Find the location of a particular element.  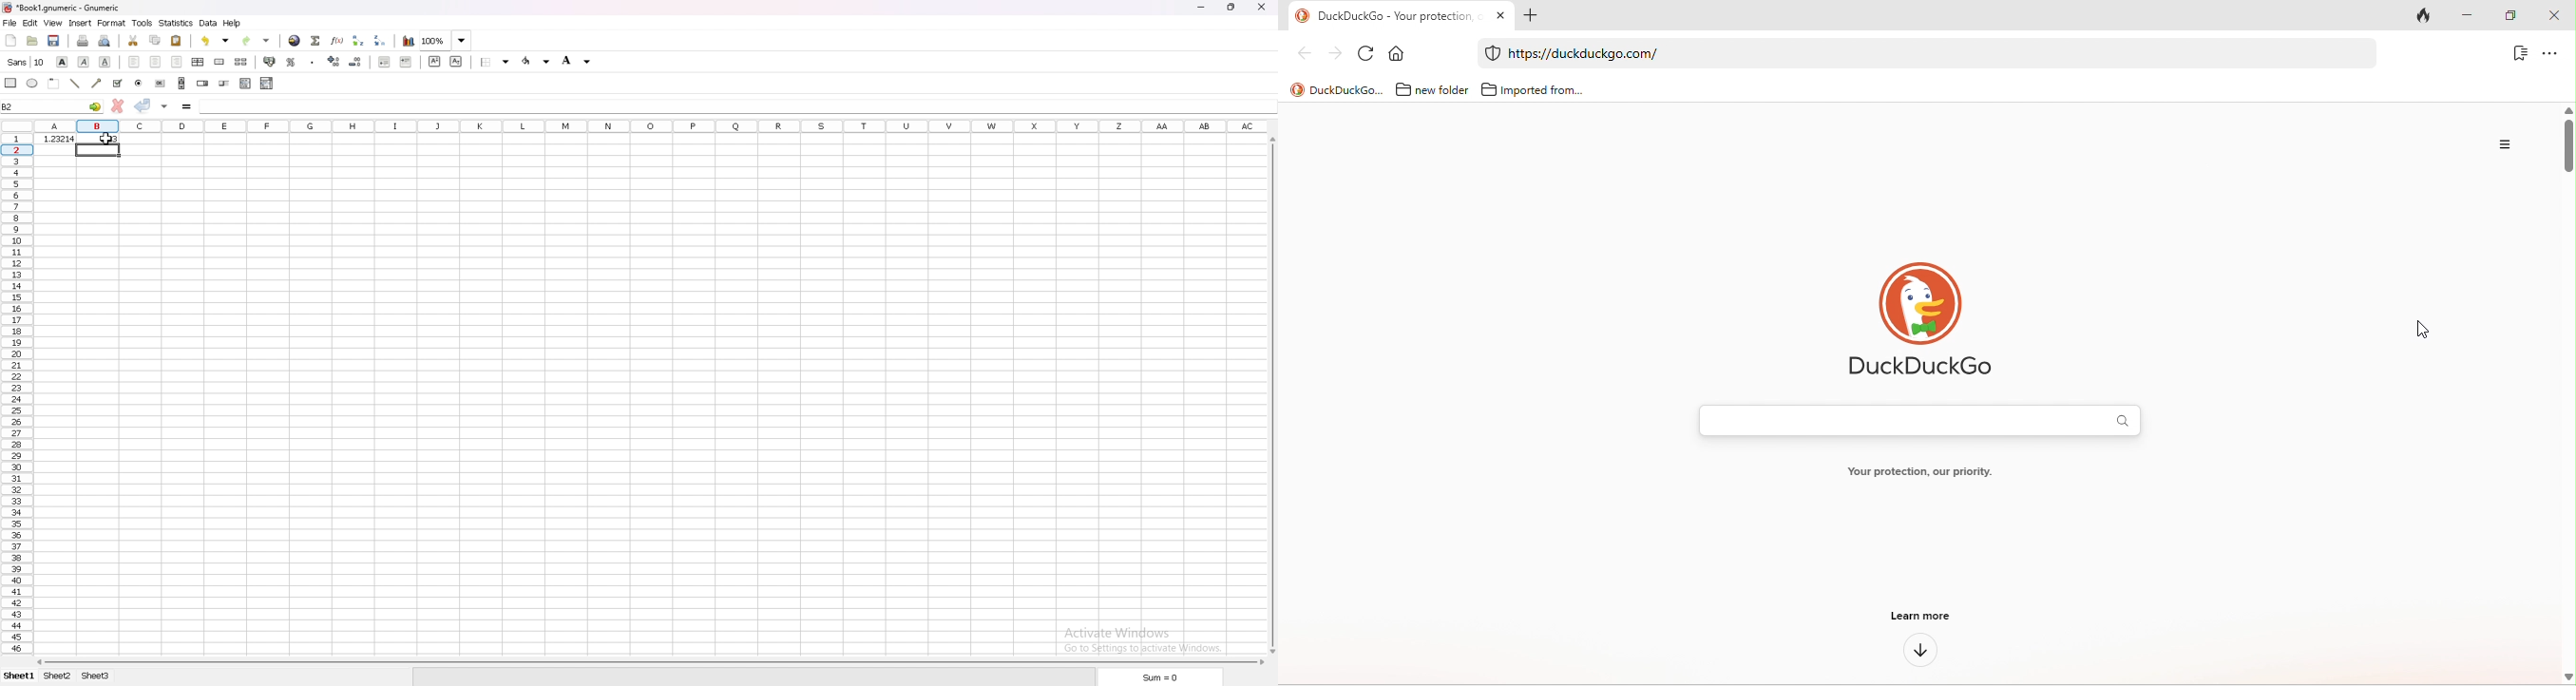

left align is located at coordinates (134, 61).